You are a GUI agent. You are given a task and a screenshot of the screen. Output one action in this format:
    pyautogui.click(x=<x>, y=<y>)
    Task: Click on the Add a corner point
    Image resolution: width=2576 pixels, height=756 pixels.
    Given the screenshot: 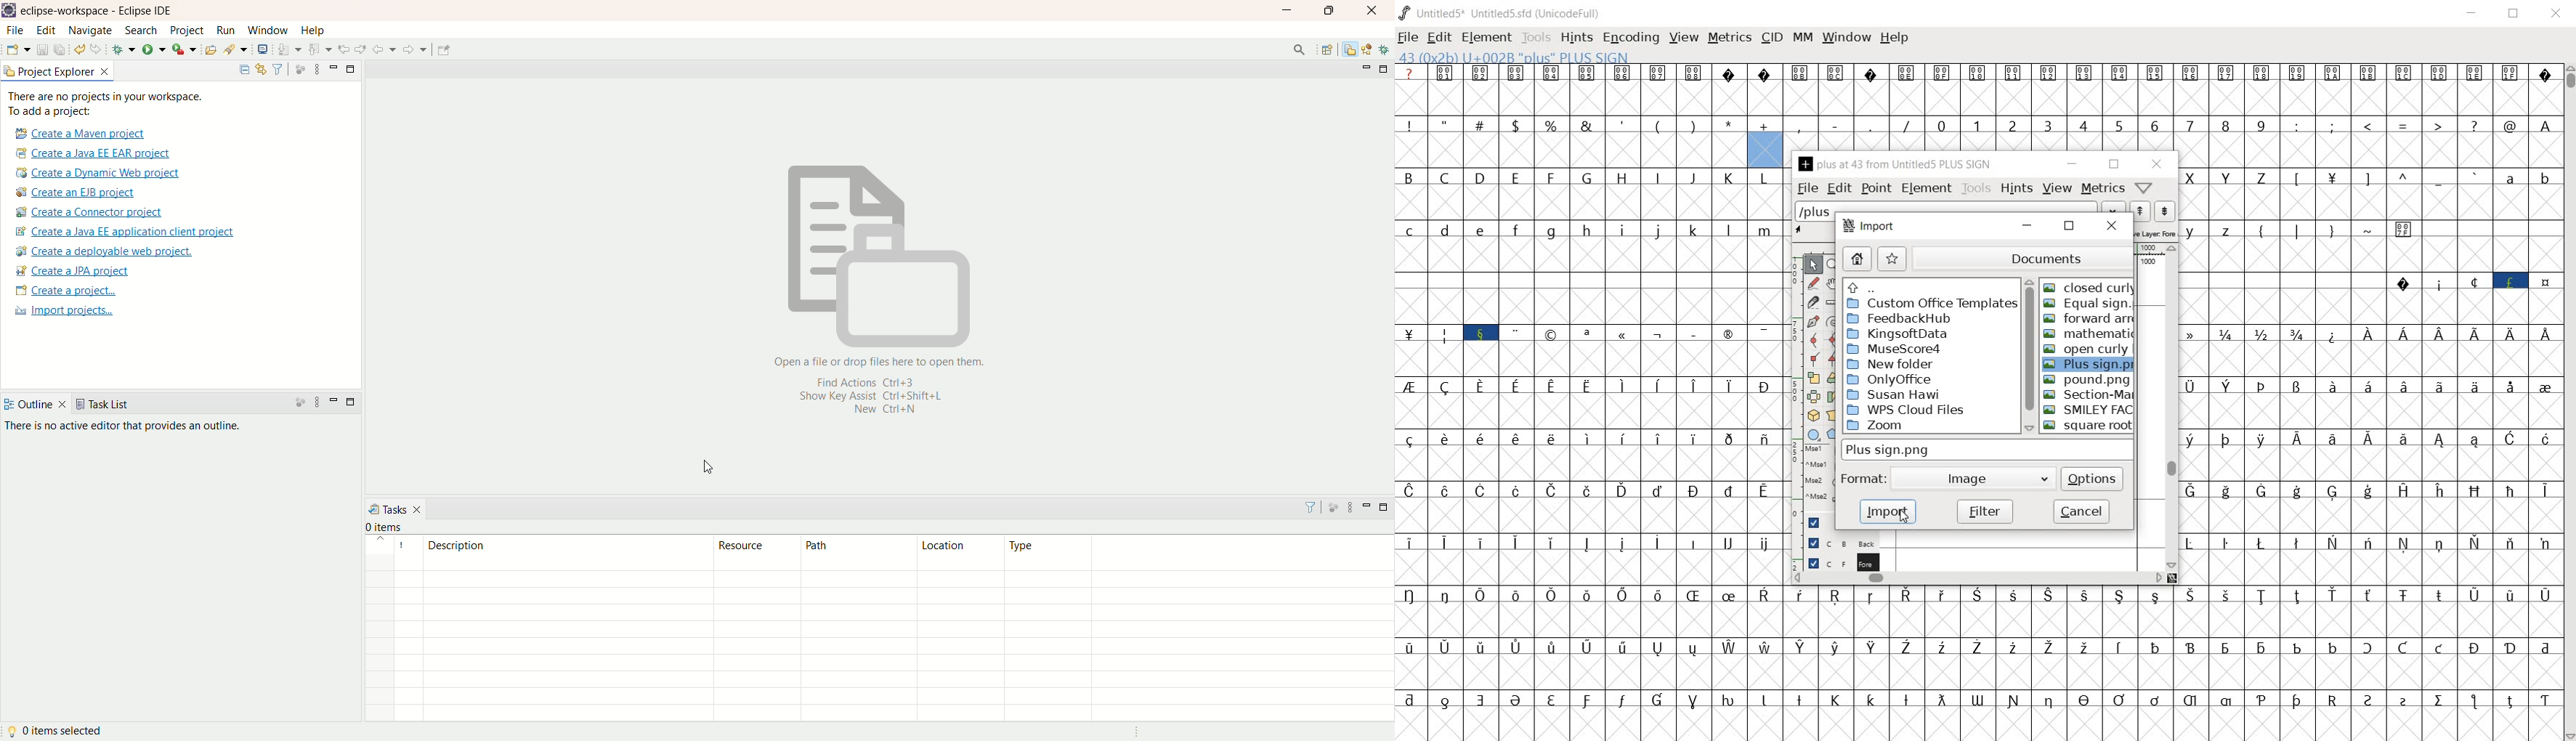 What is the action you would take?
    pyautogui.click(x=1831, y=358)
    